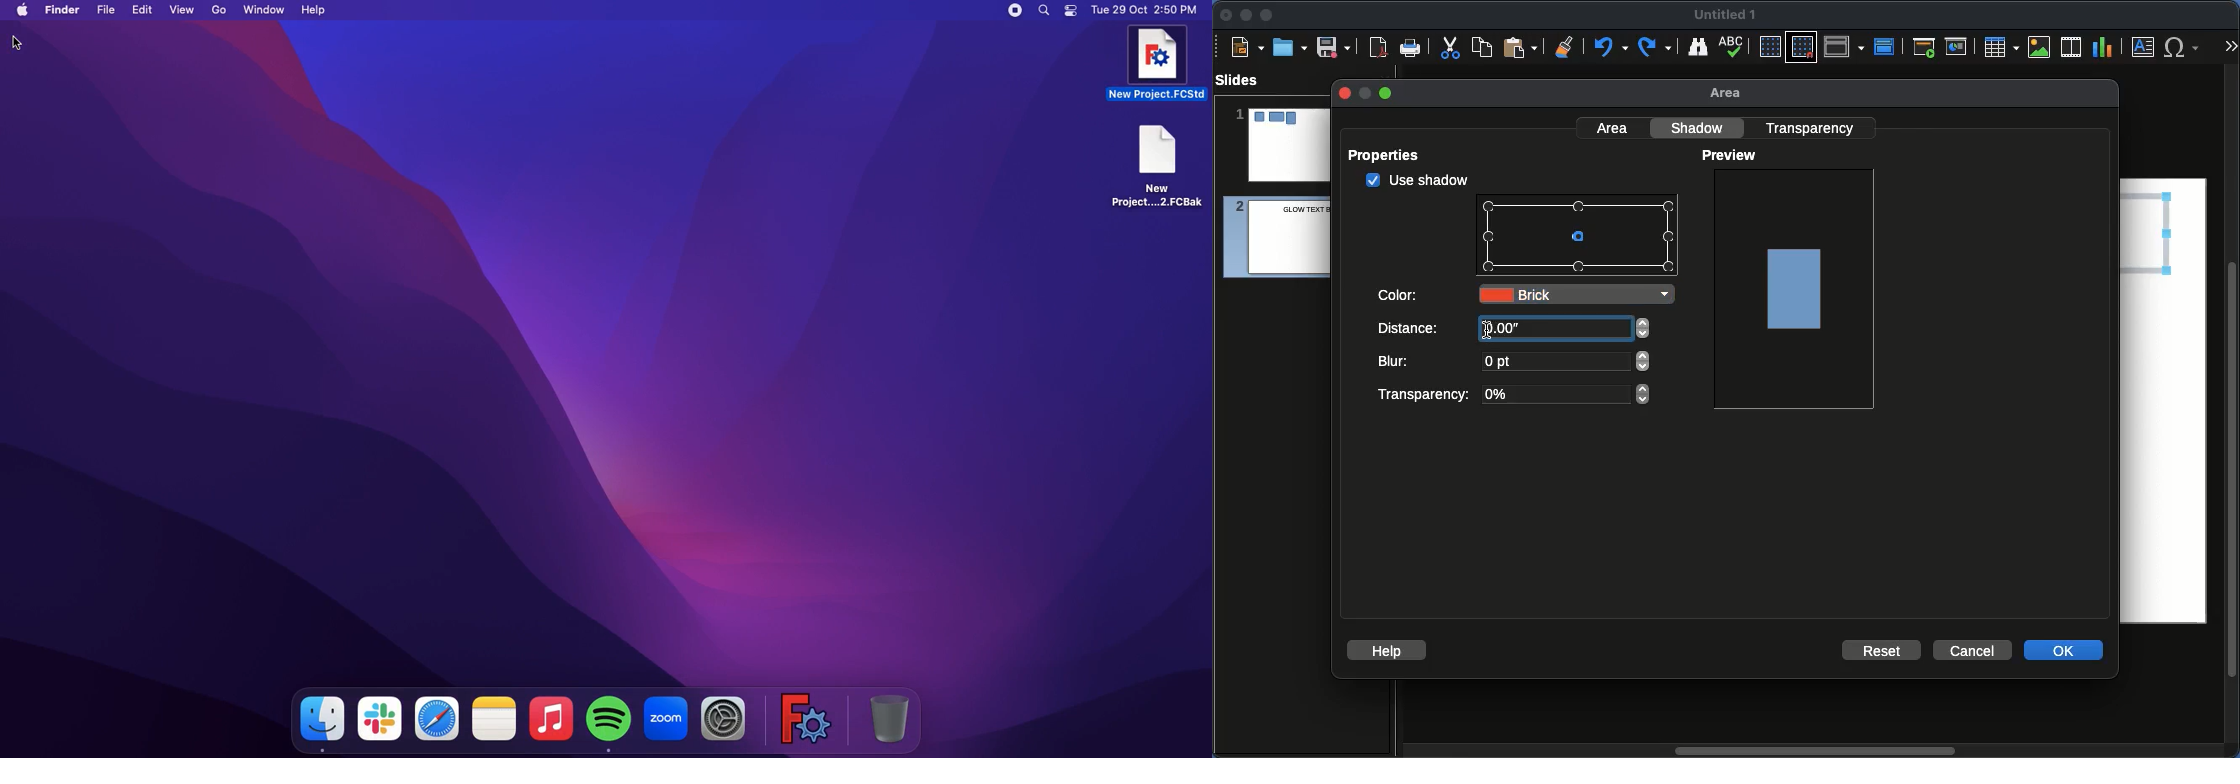  I want to click on Shadow, so click(1700, 127).